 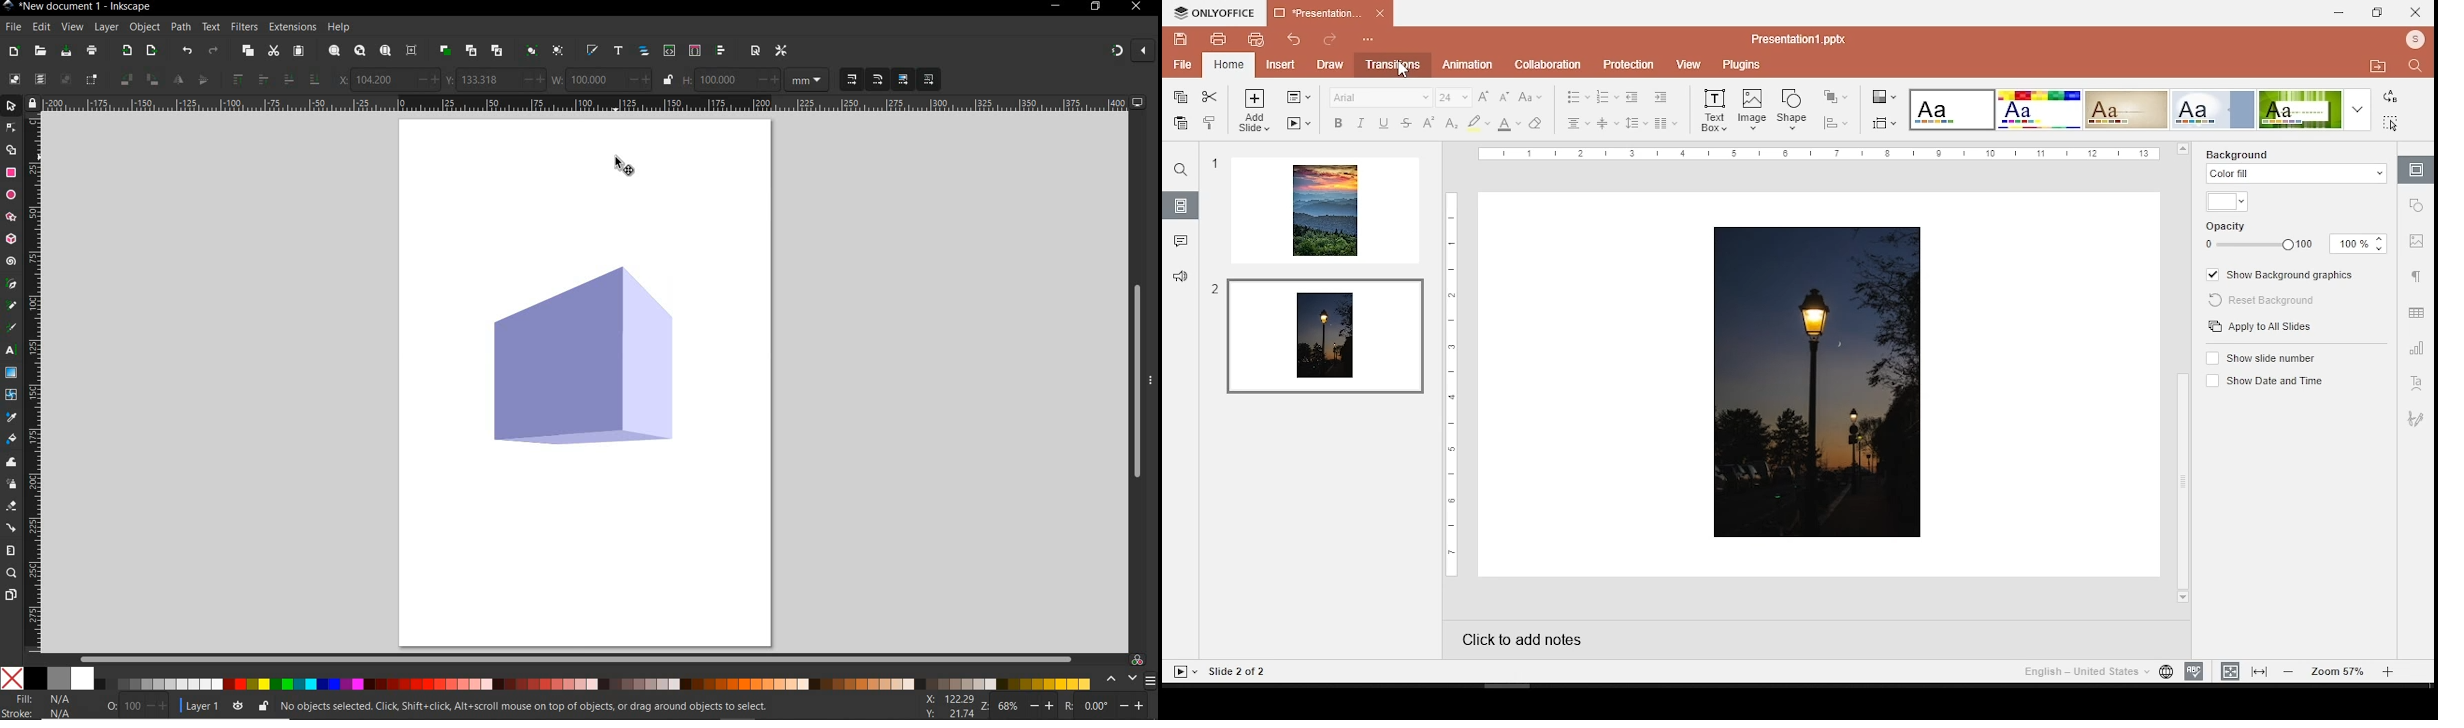 I want to click on extensions, so click(x=291, y=28).